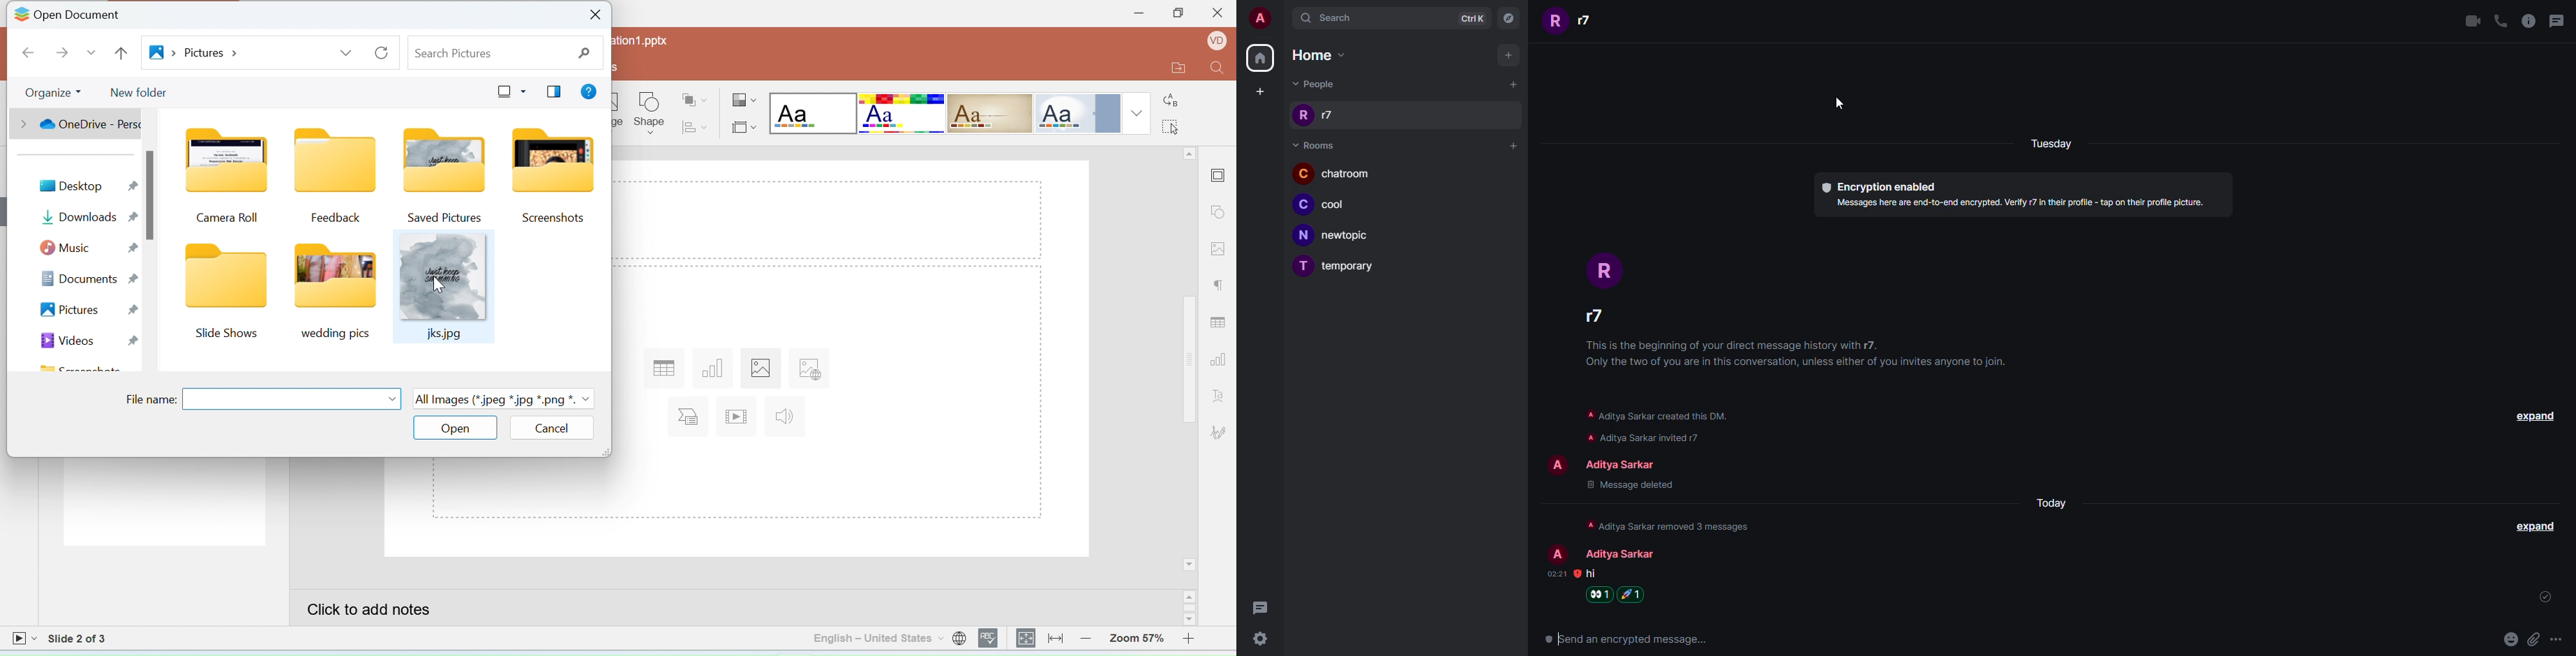 This screenshot has width=2576, height=672. Describe the element at coordinates (1260, 58) in the screenshot. I see `home` at that location.